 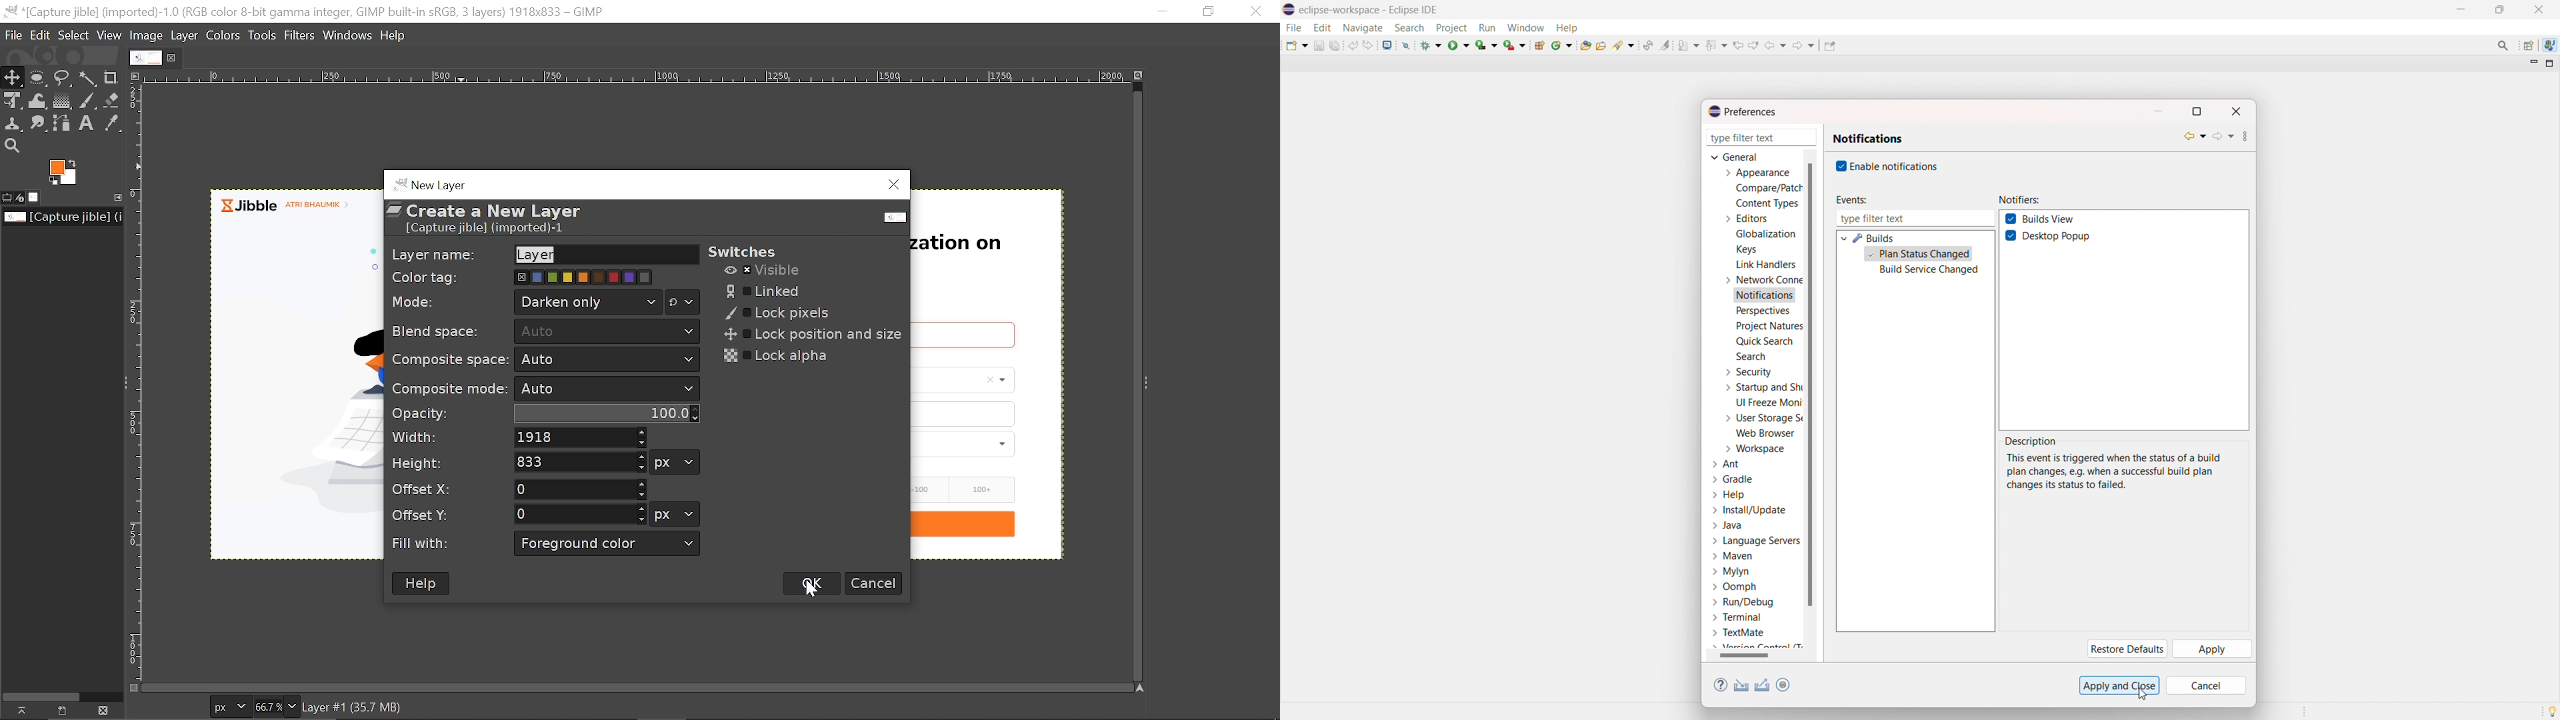 What do you see at coordinates (424, 277) in the screenshot?
I see `color tag` at bounding box center [424, 277].